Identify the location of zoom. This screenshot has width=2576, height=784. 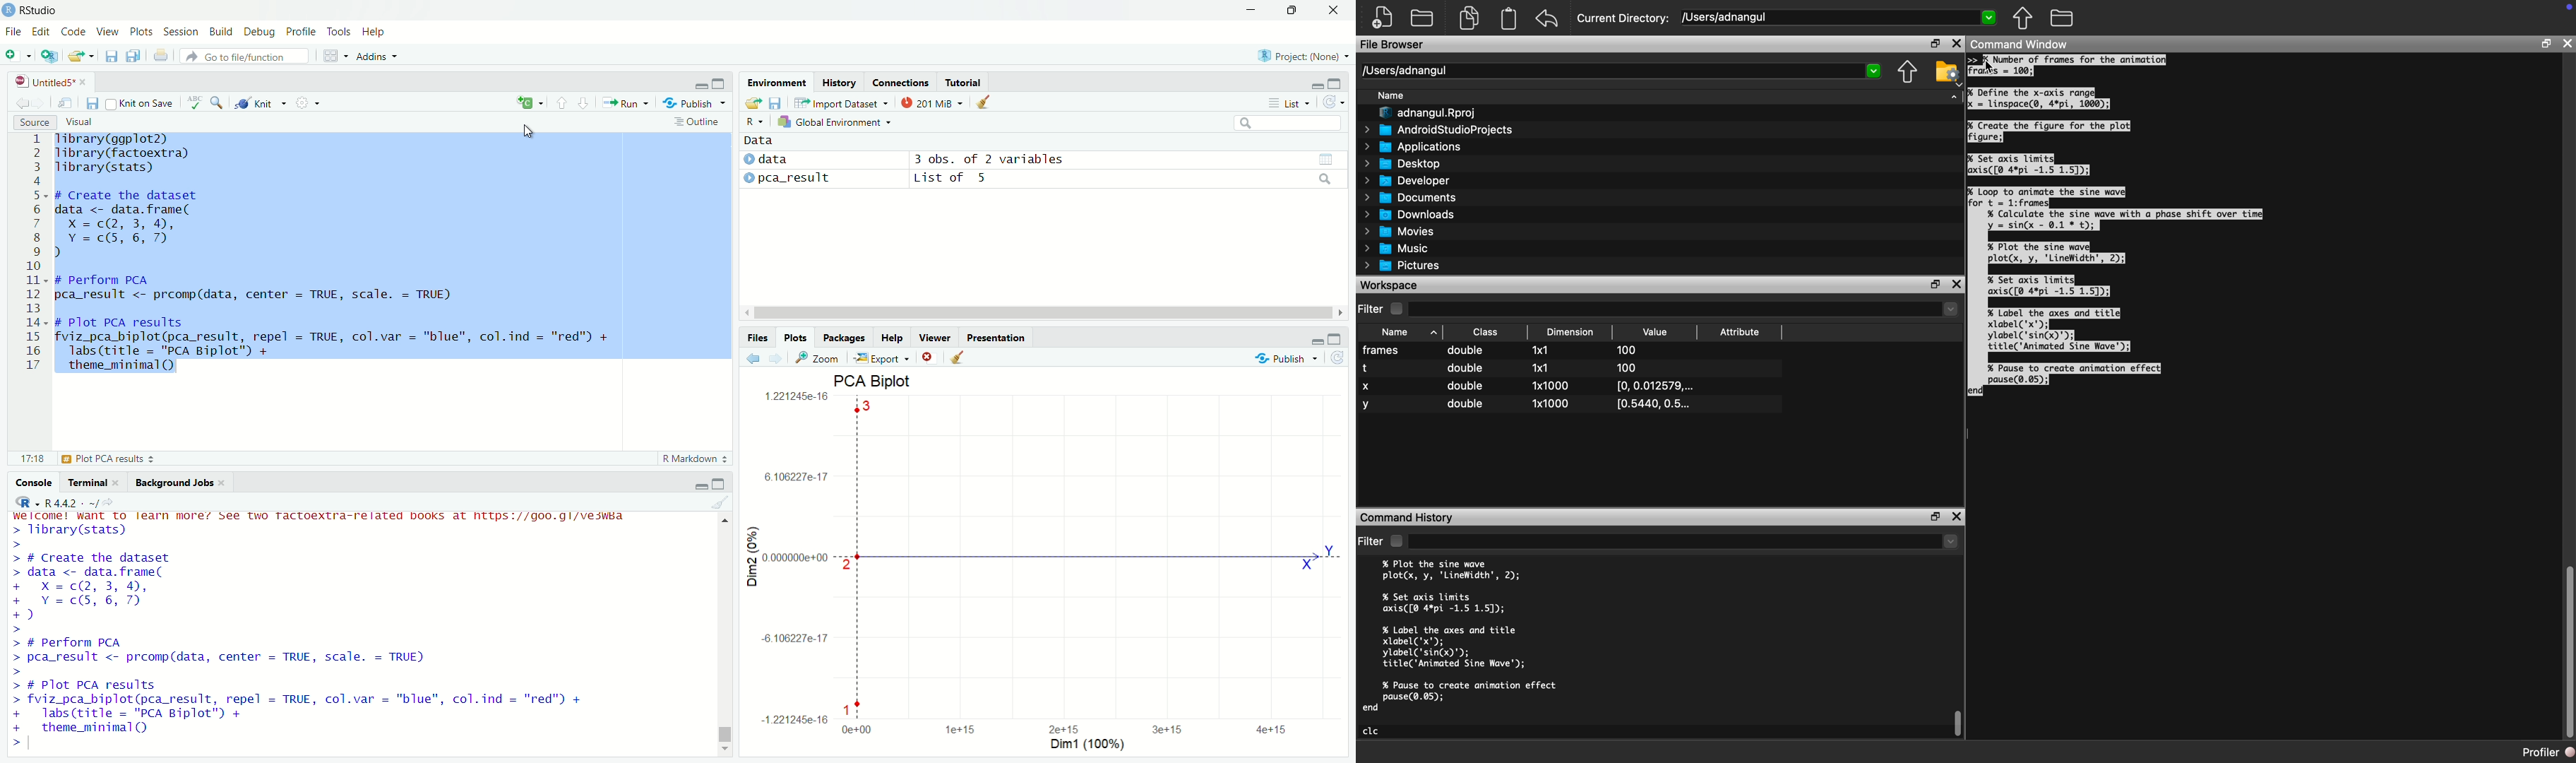
(819, 357).